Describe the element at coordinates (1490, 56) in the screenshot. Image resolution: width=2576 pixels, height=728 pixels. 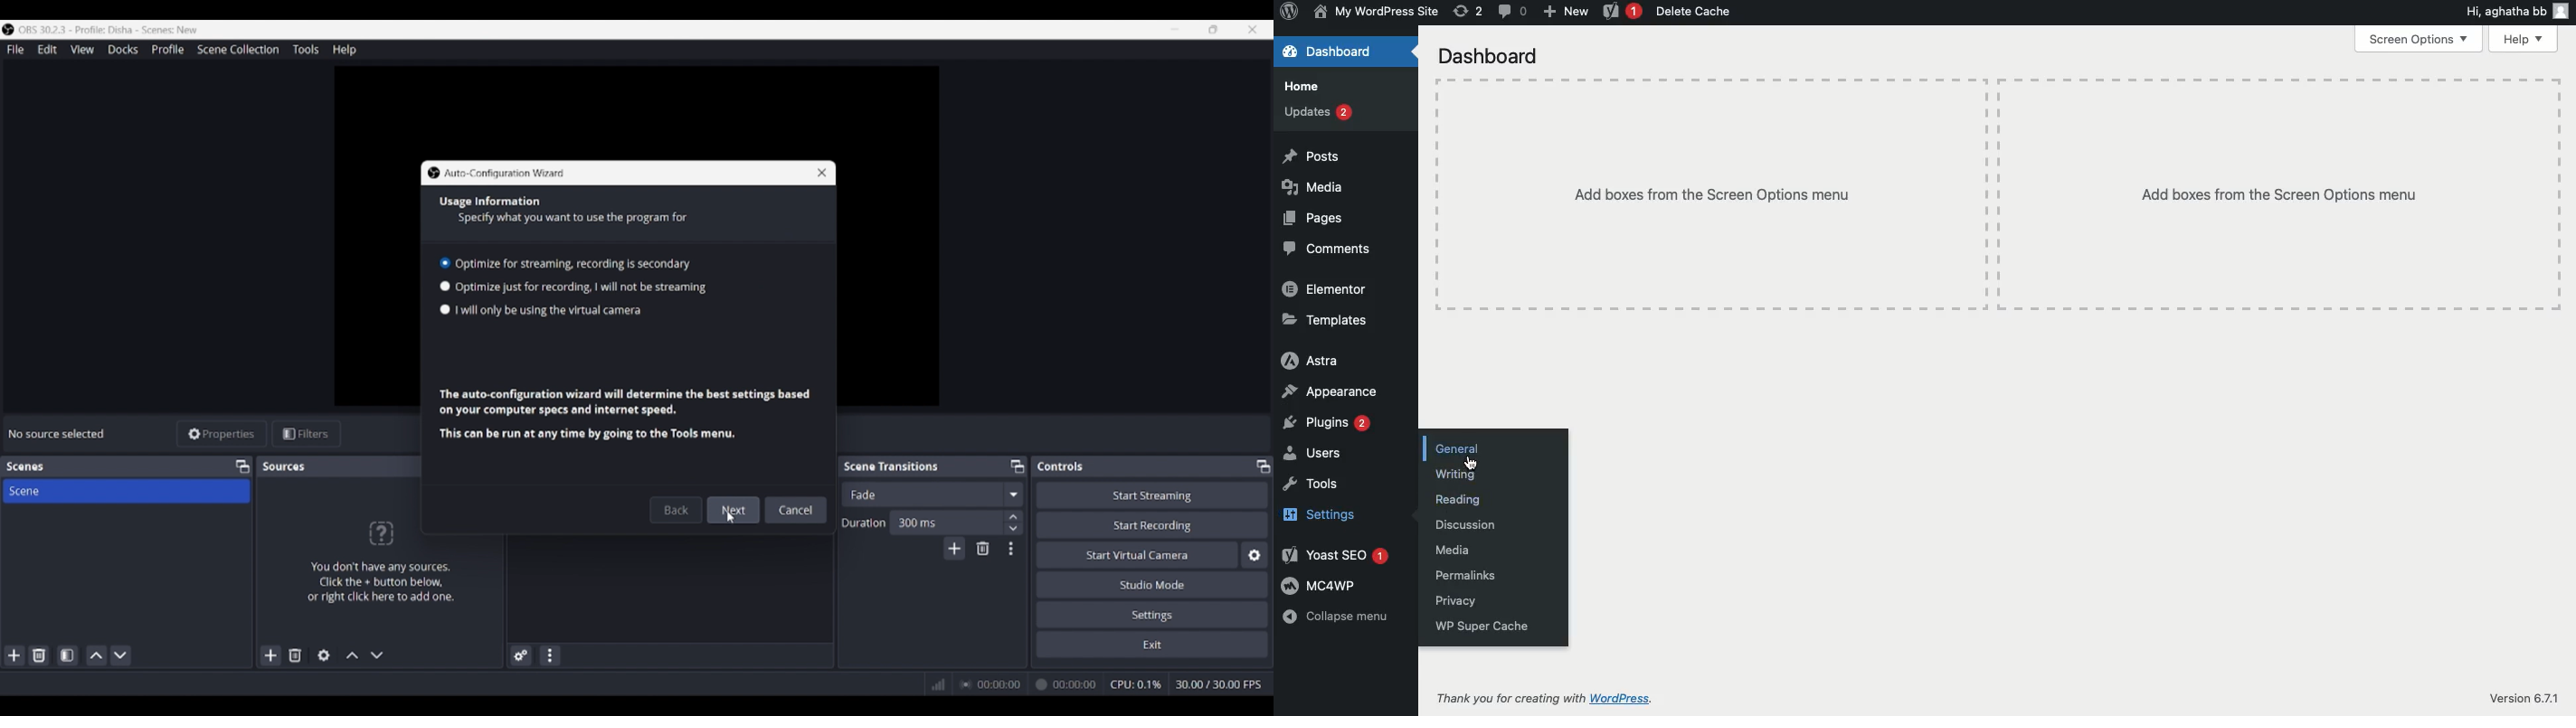
I see `Dashboard` at that location.